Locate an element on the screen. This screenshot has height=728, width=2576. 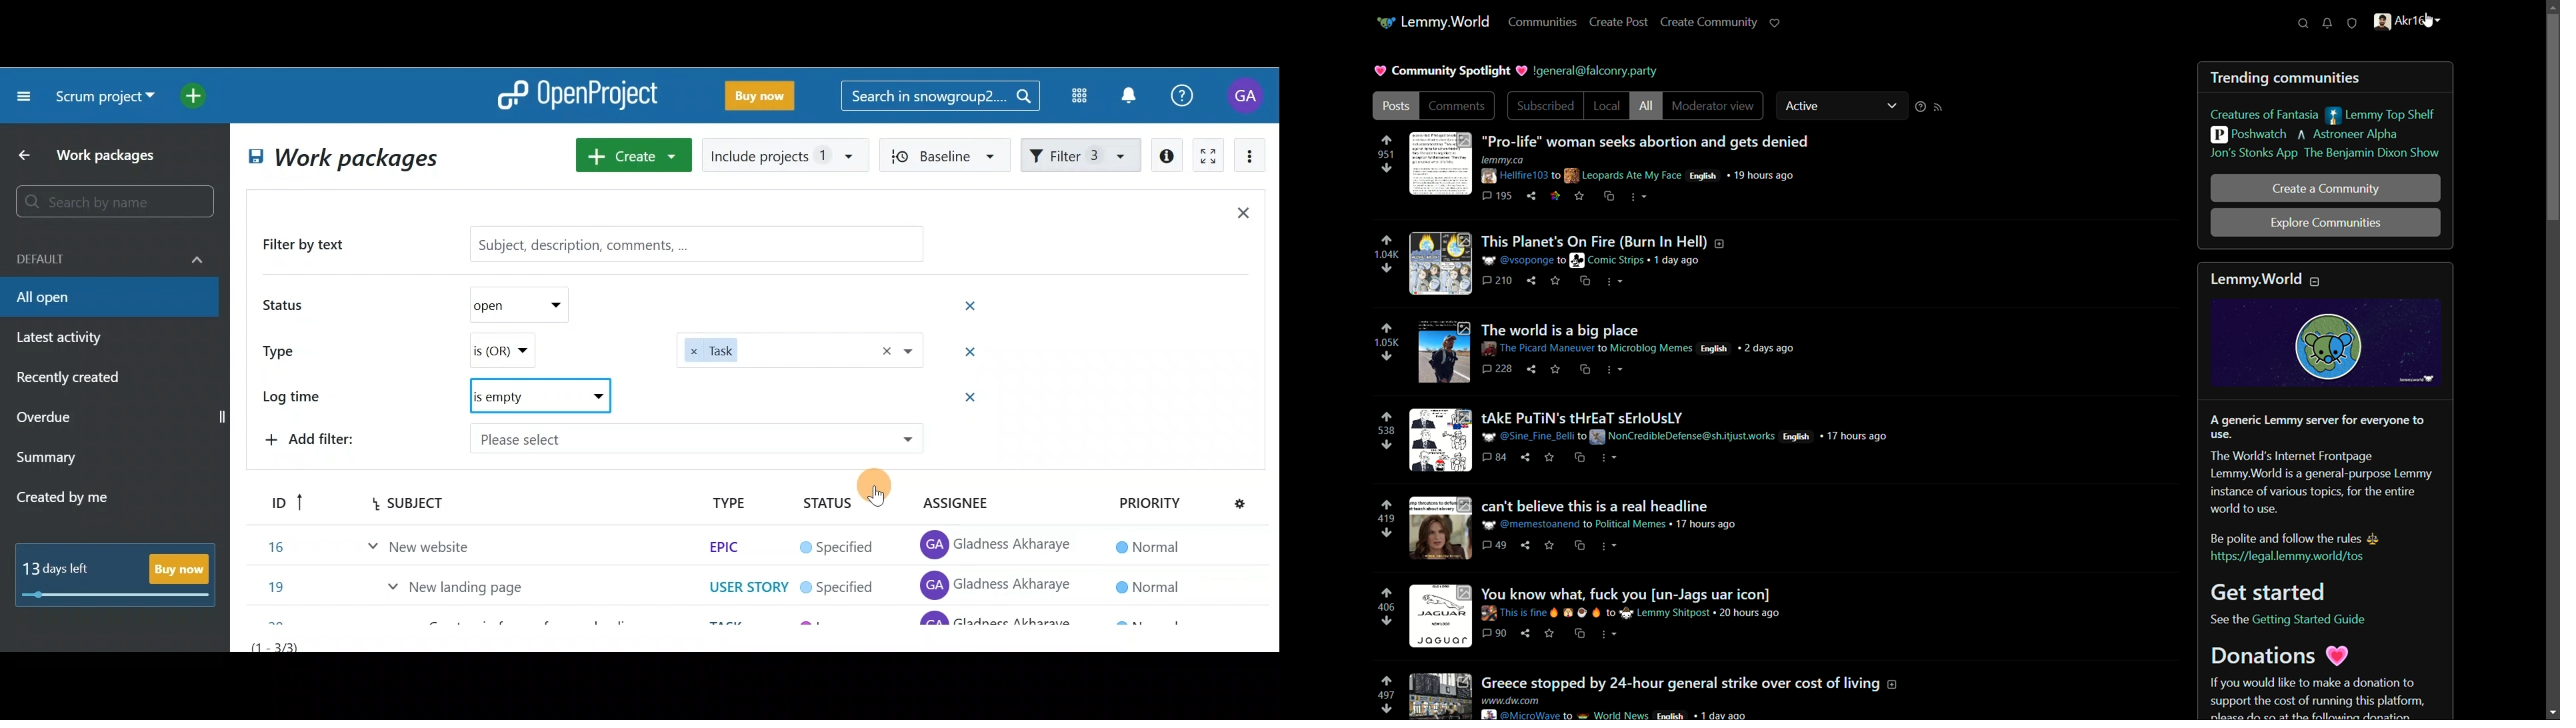
post-3 is located at coordinates (1607, 350).